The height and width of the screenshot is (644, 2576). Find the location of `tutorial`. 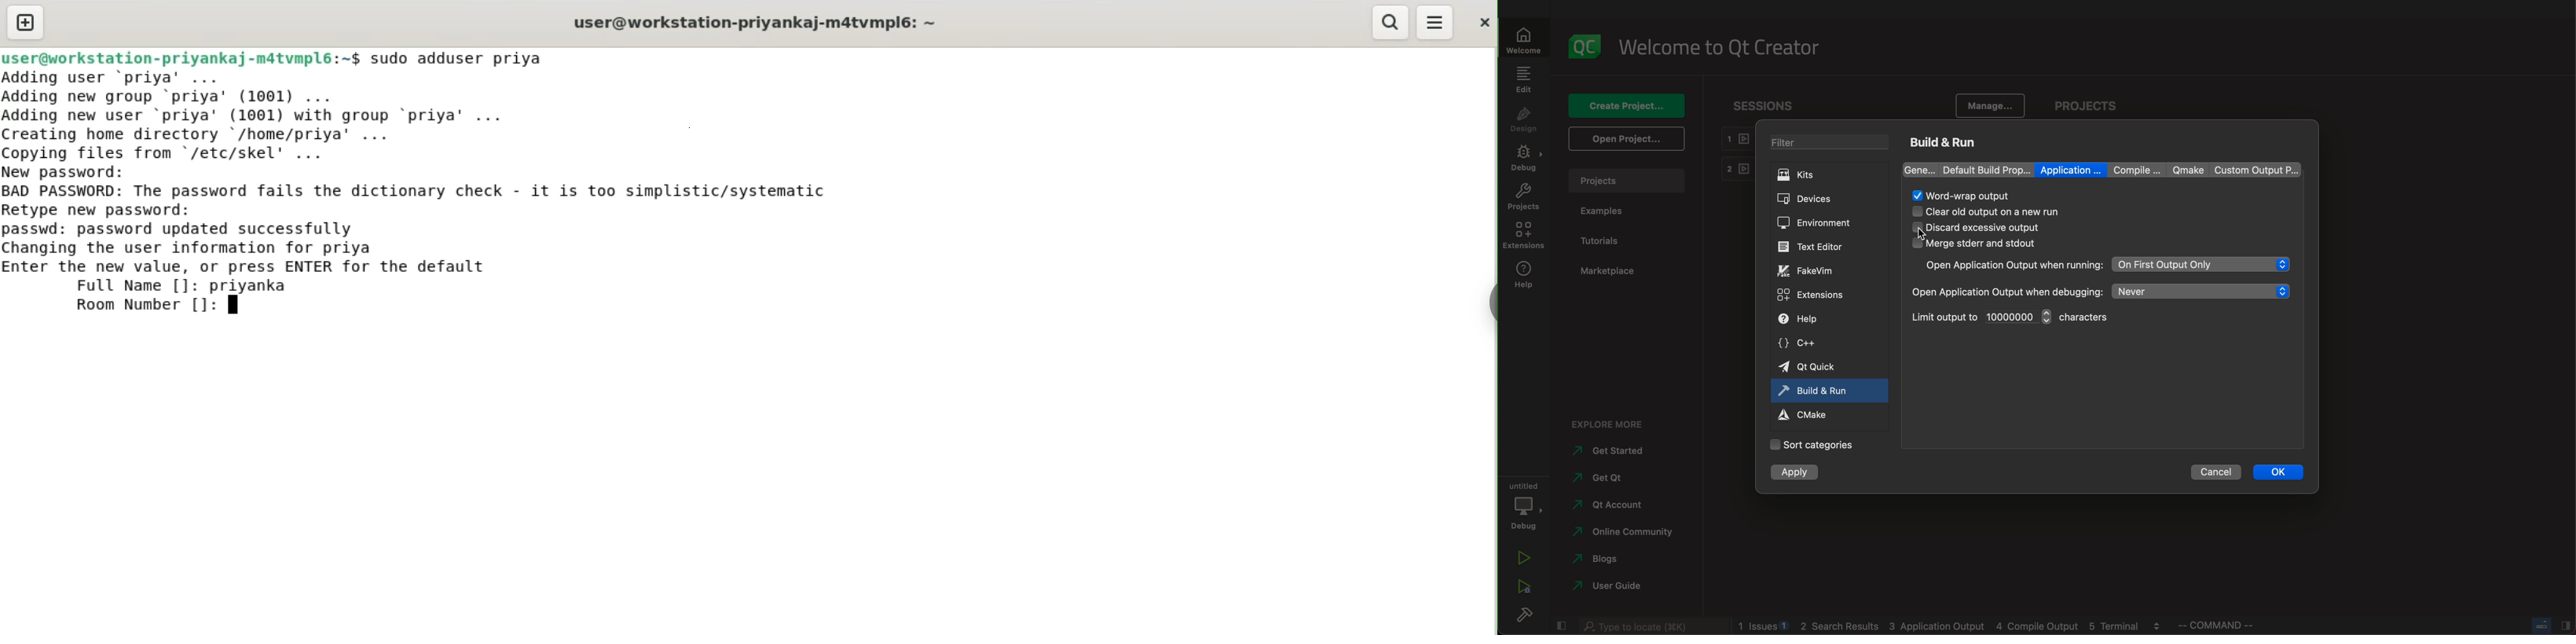

tutorial is located at coordinates (1602, 240).